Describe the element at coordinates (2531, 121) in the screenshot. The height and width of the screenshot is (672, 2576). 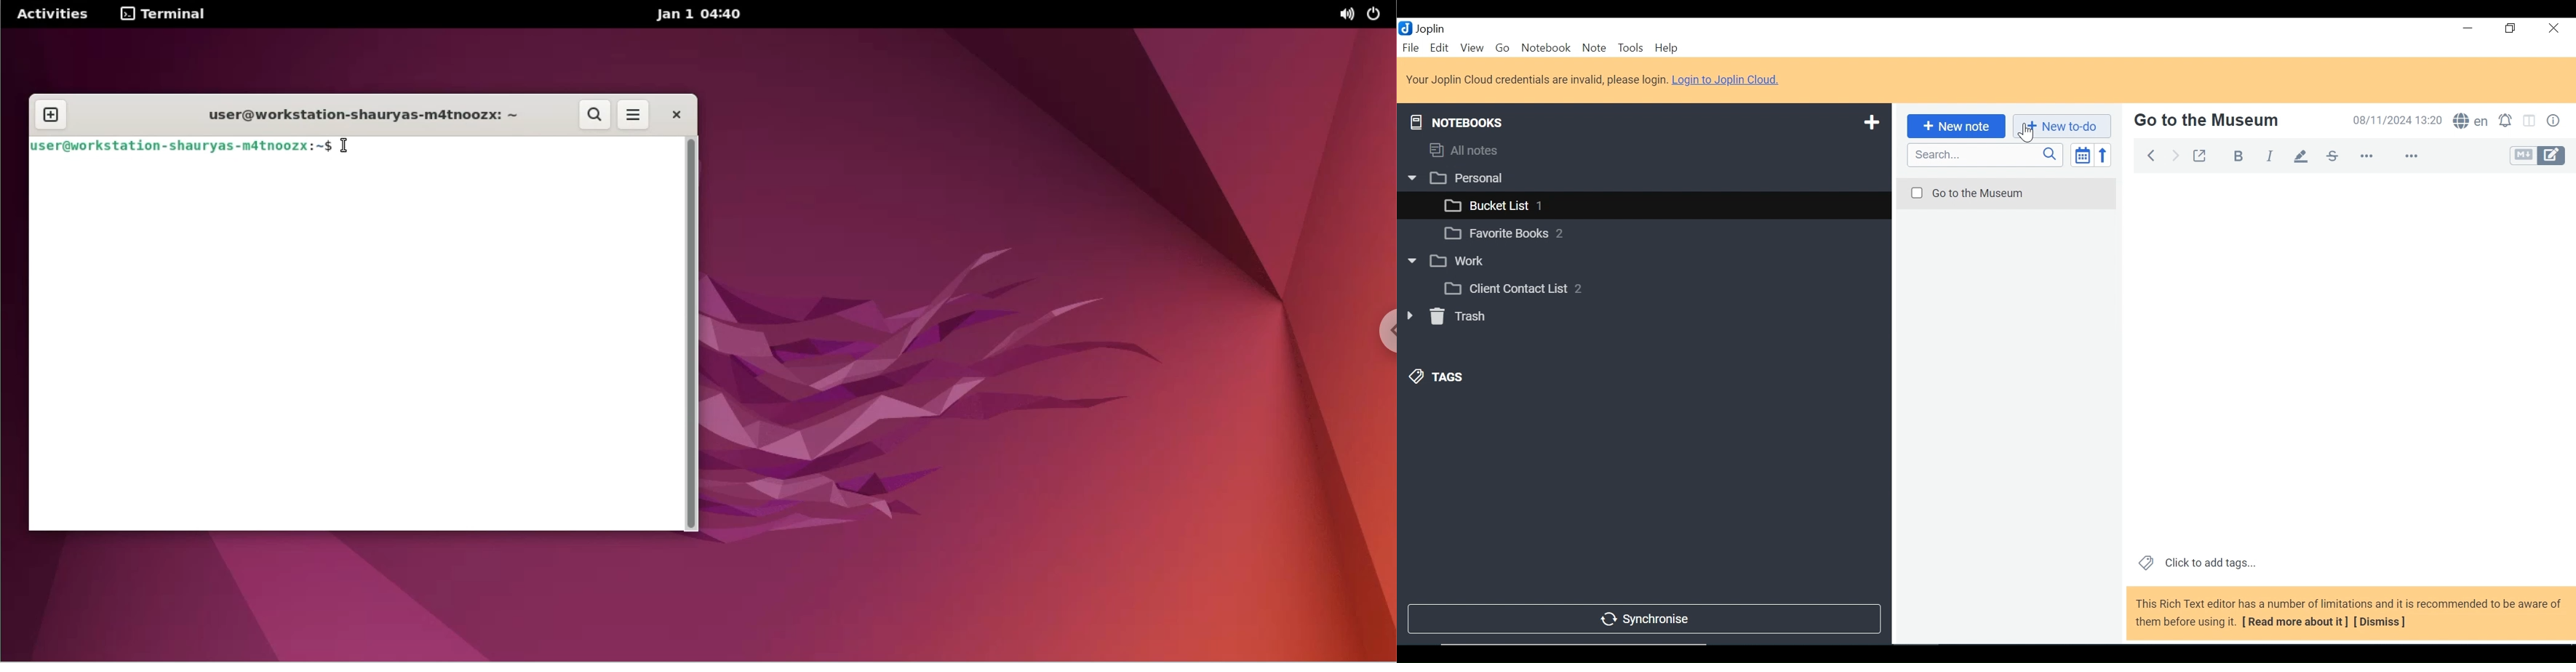
I see `Toggle editor layout` at that location.